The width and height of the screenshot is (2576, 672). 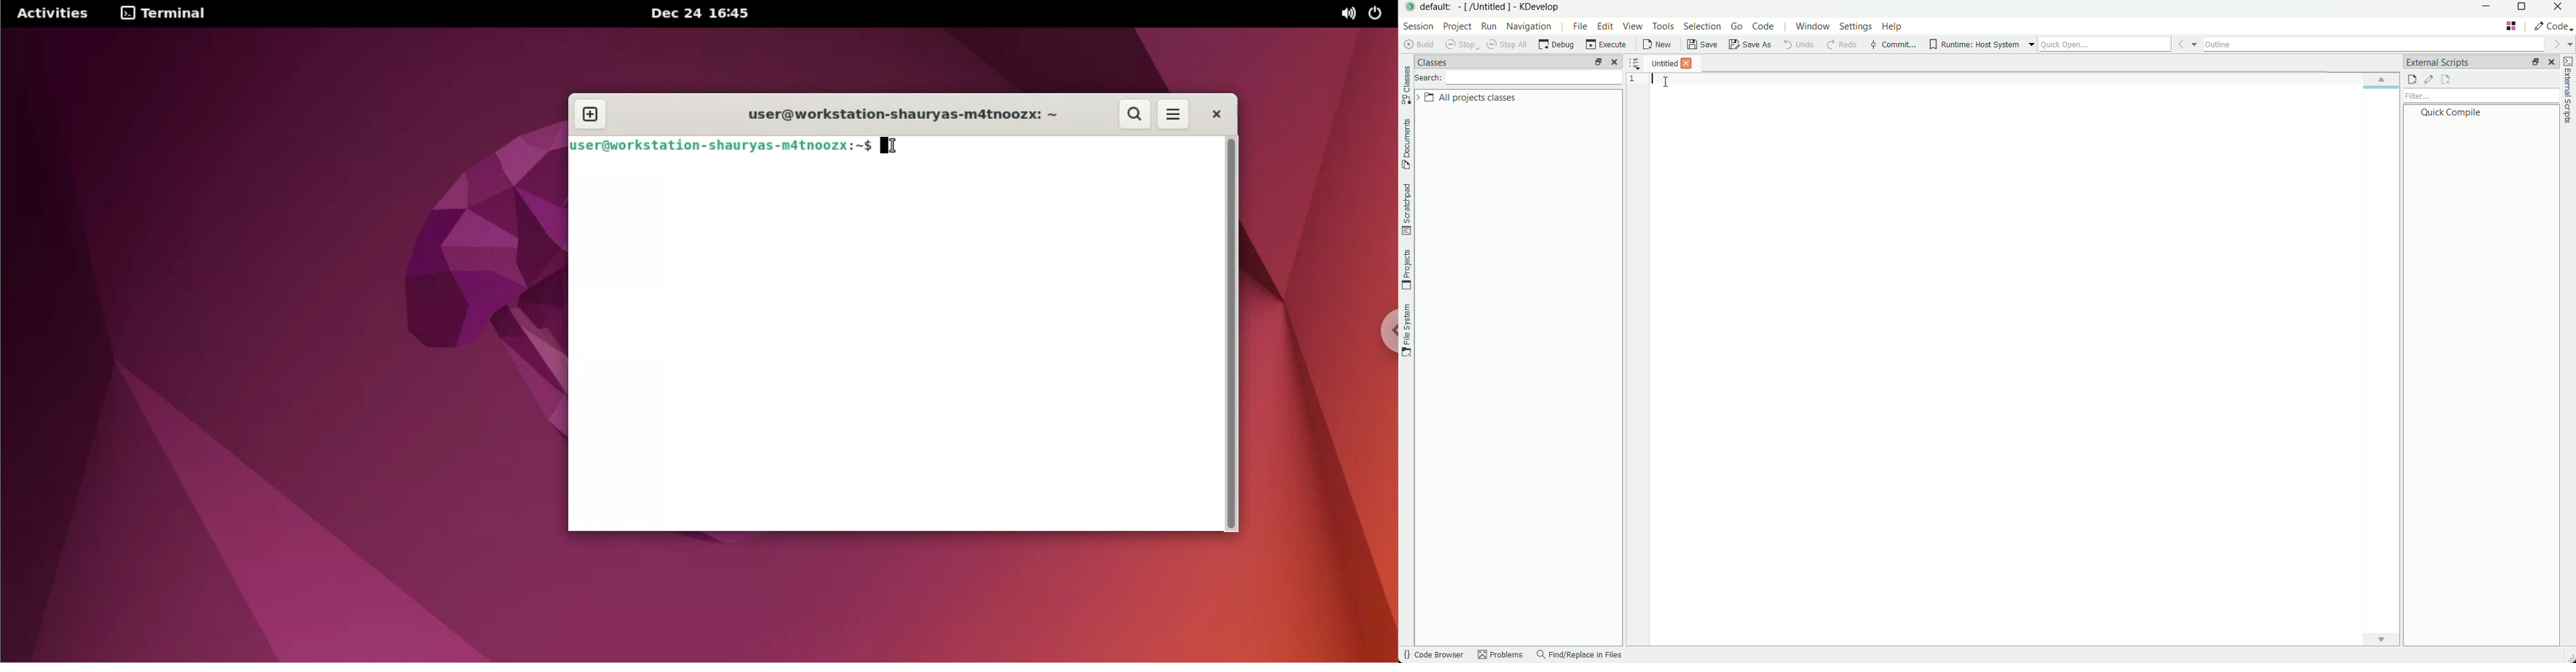 What do you see at coordinates (1487, 28) in the screenshot?
I see `run` at bounding box center [1487, 28].